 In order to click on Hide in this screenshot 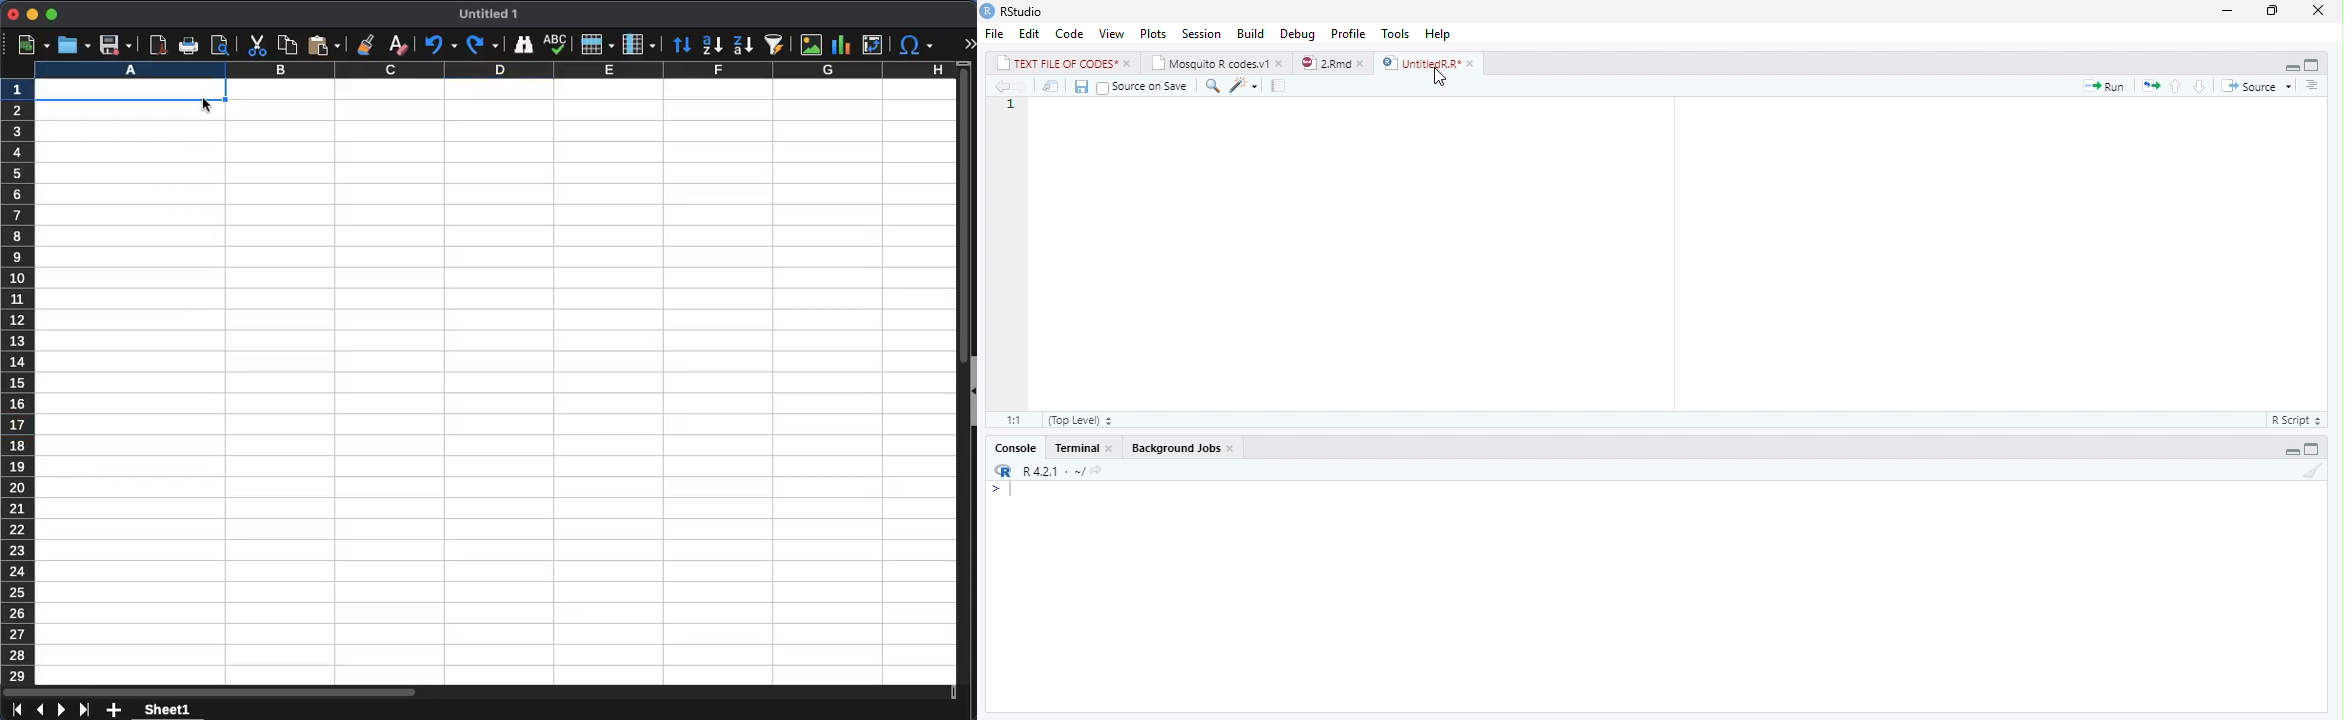, I will do `click(2291, 449)`.